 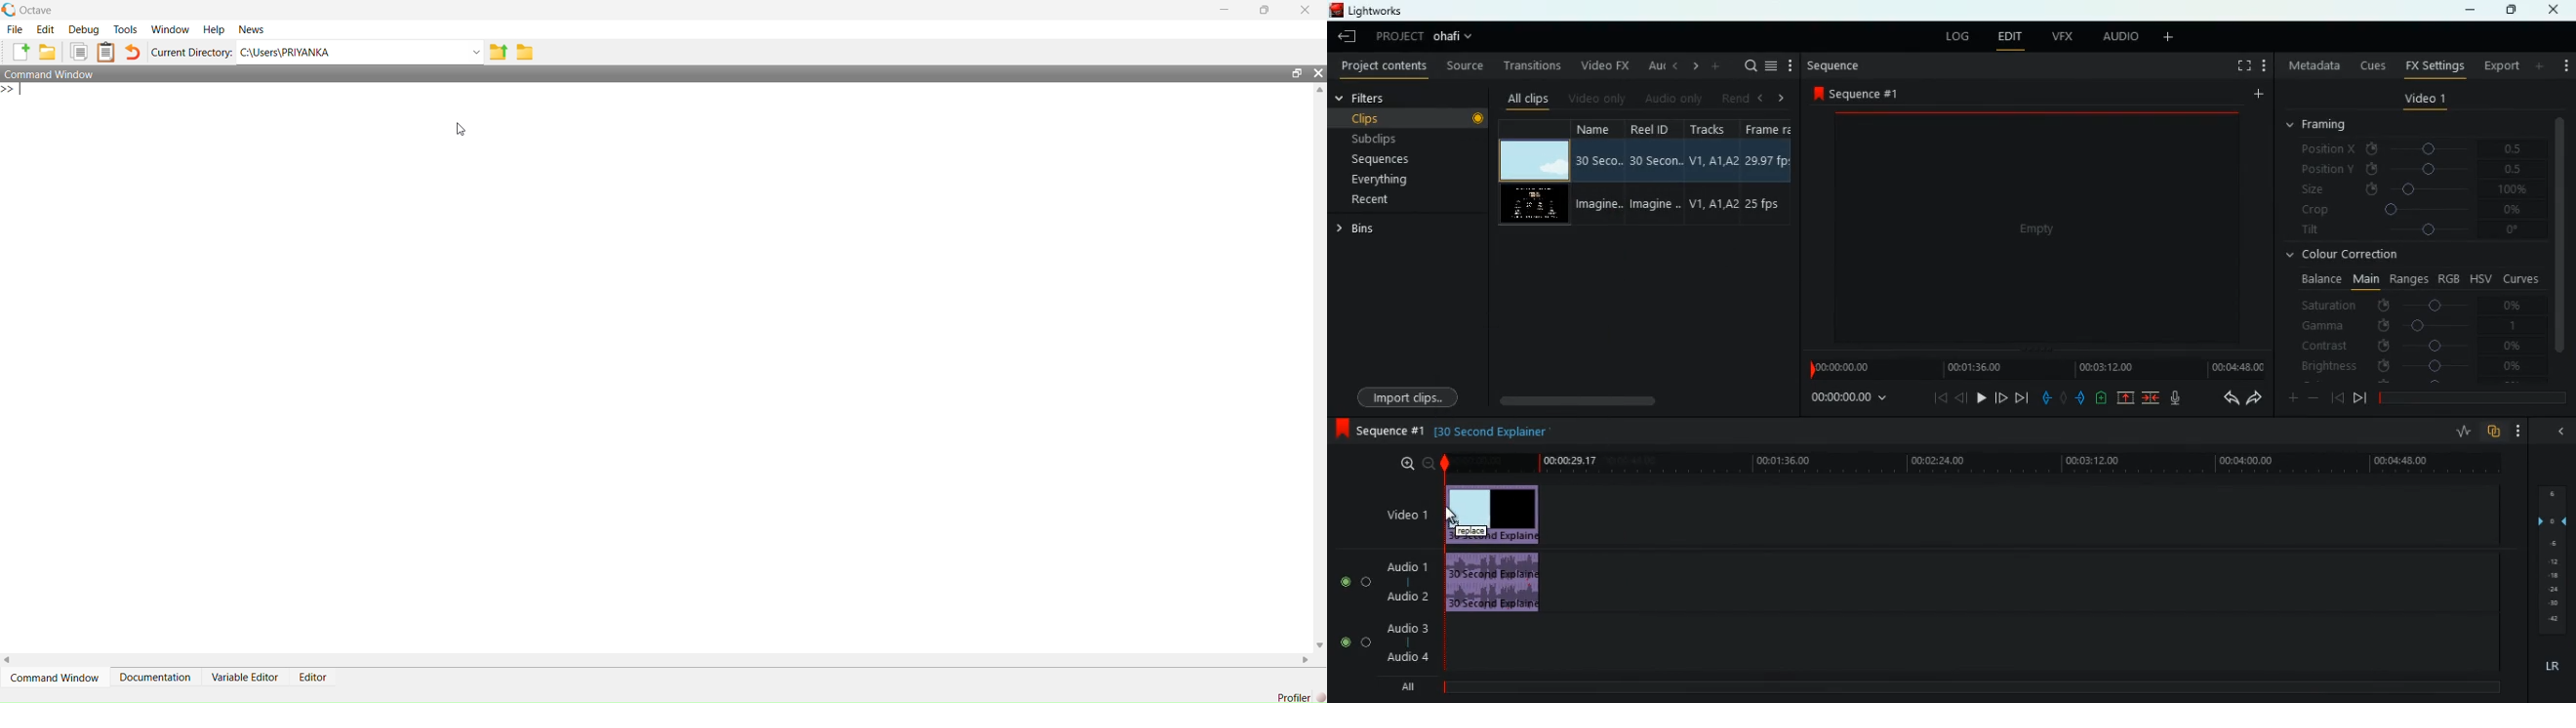 I want to click on 30 Seco.., so click(x=1601, y=160).